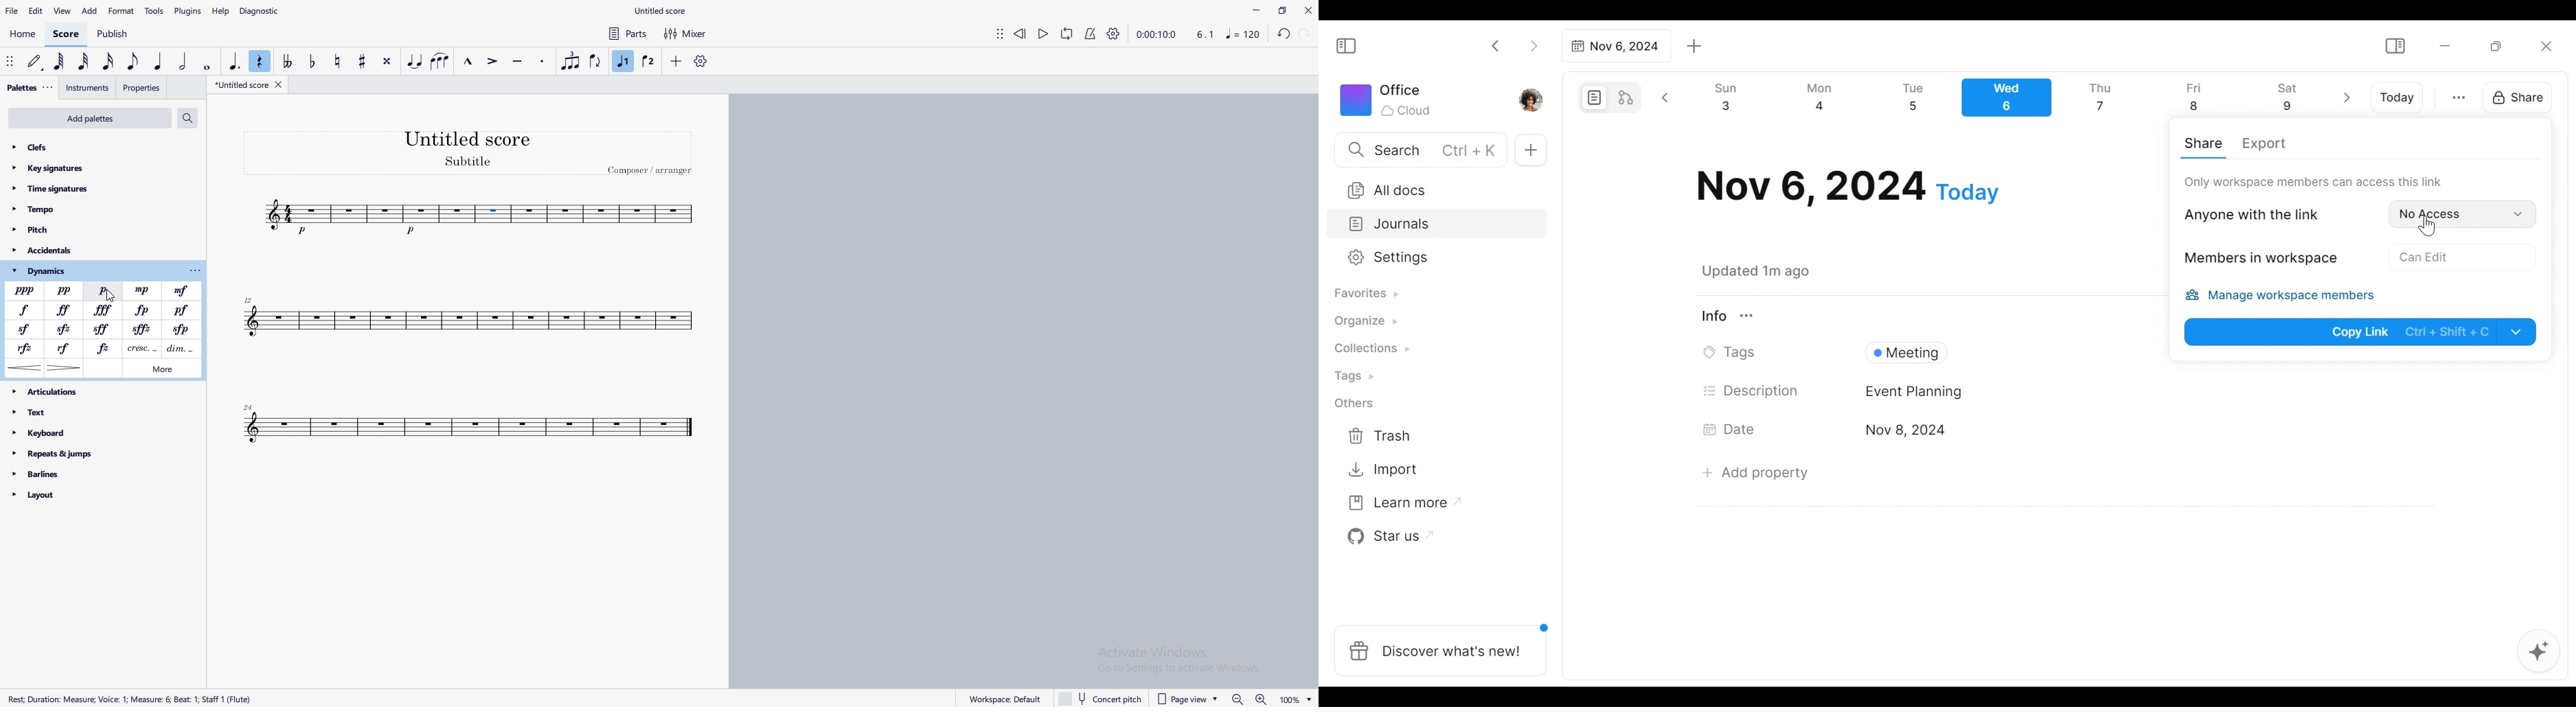 The height and width of the screenshot is (728, 2576). Describe the element at coordinates (1113, 33) in the screenshot. I see `playback settings` at that location.